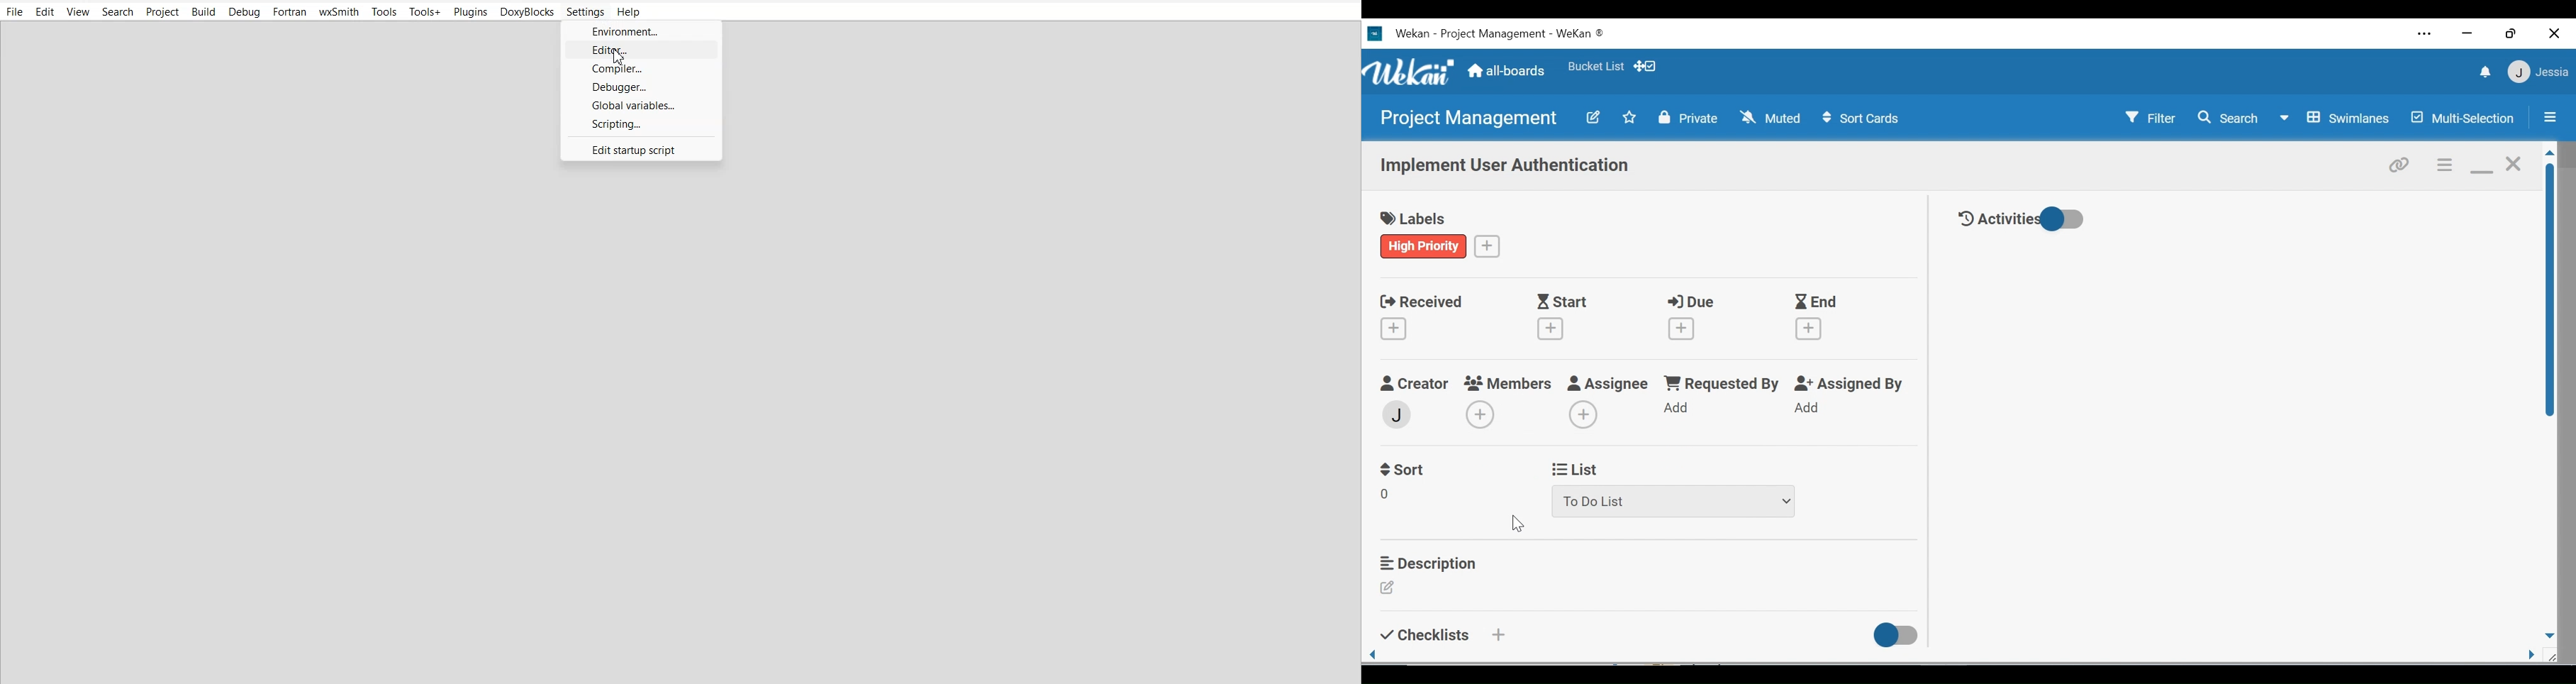 The height and width of the screenshot is (700, 2576). Describe the element at coordinates (1817, 317) in the screenshot. I see `X End` at that location.